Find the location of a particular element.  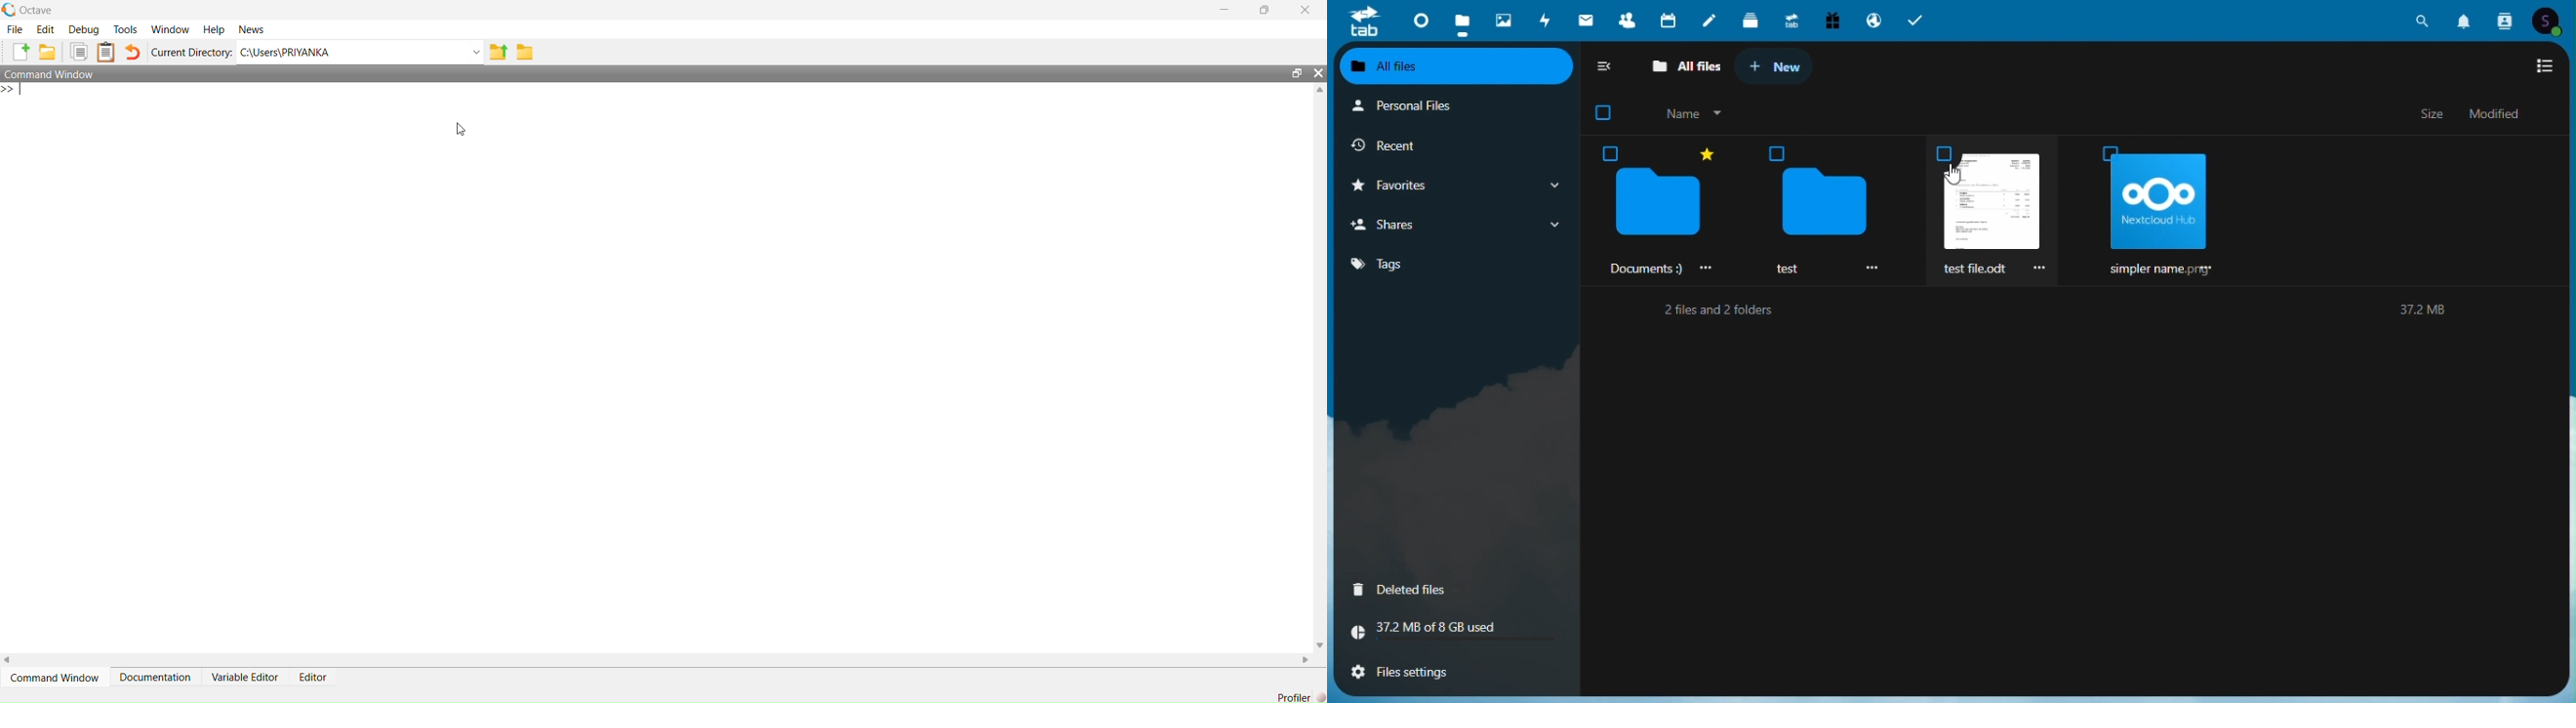

Octave is located at coordinates (36, 9).